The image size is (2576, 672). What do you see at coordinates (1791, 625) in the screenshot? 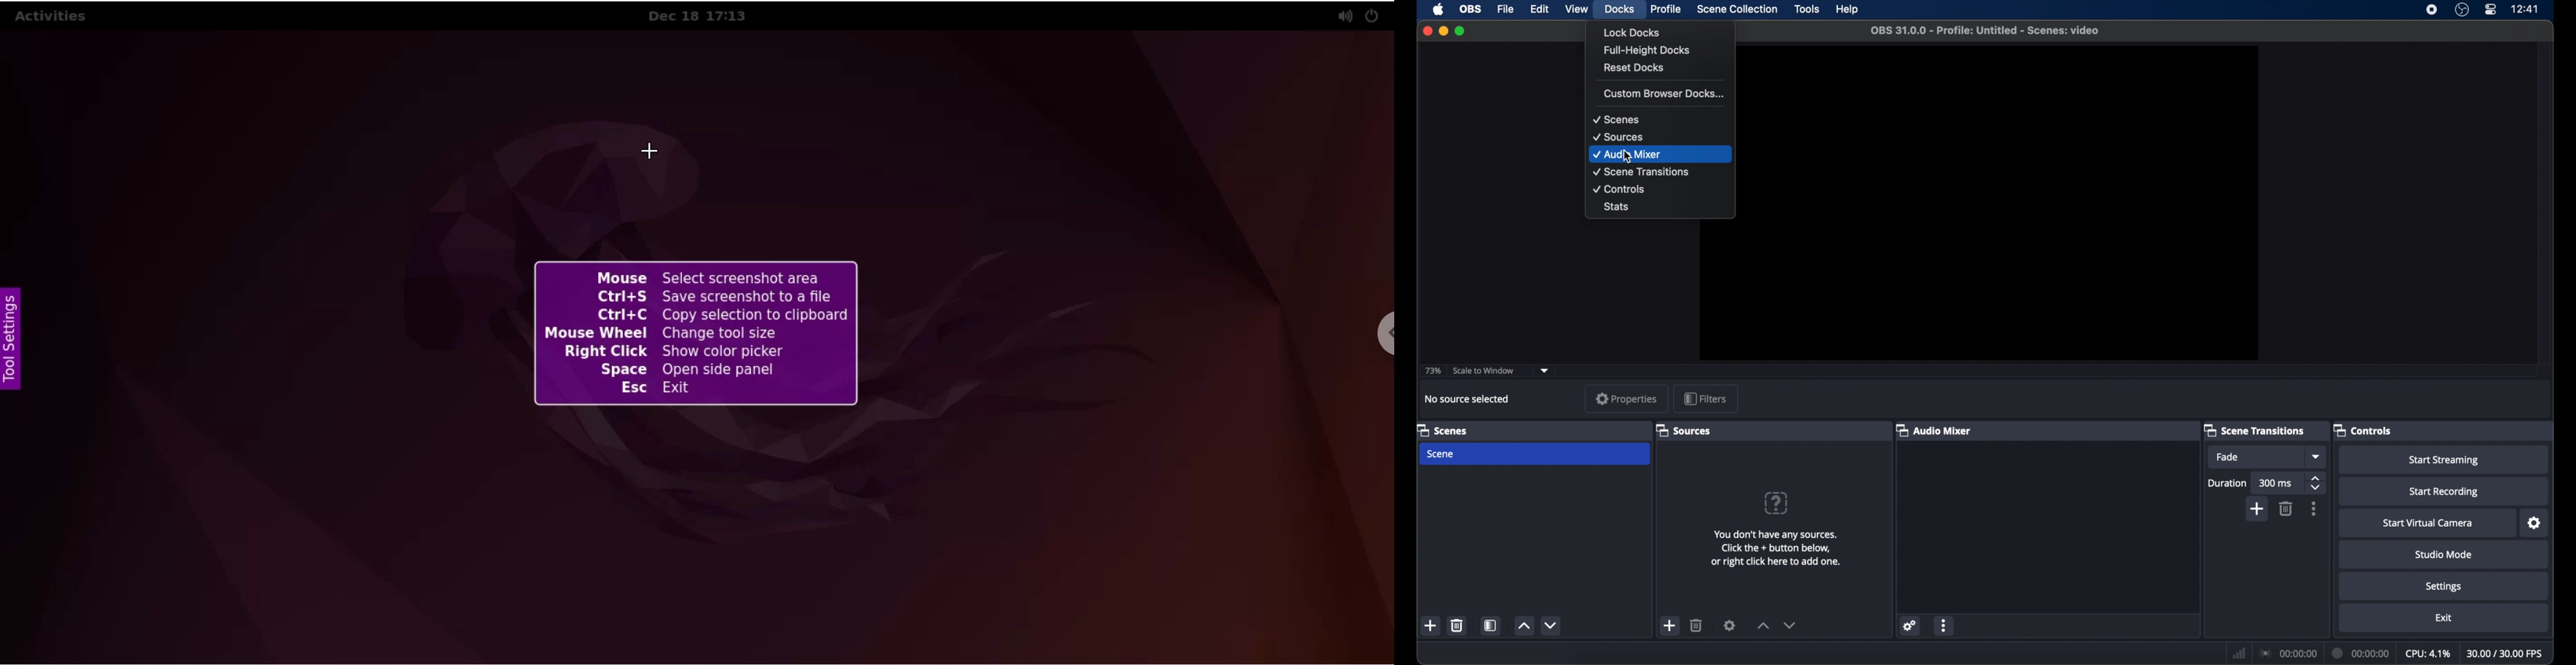
I see `decrement` at bounding box center [1791, 625].